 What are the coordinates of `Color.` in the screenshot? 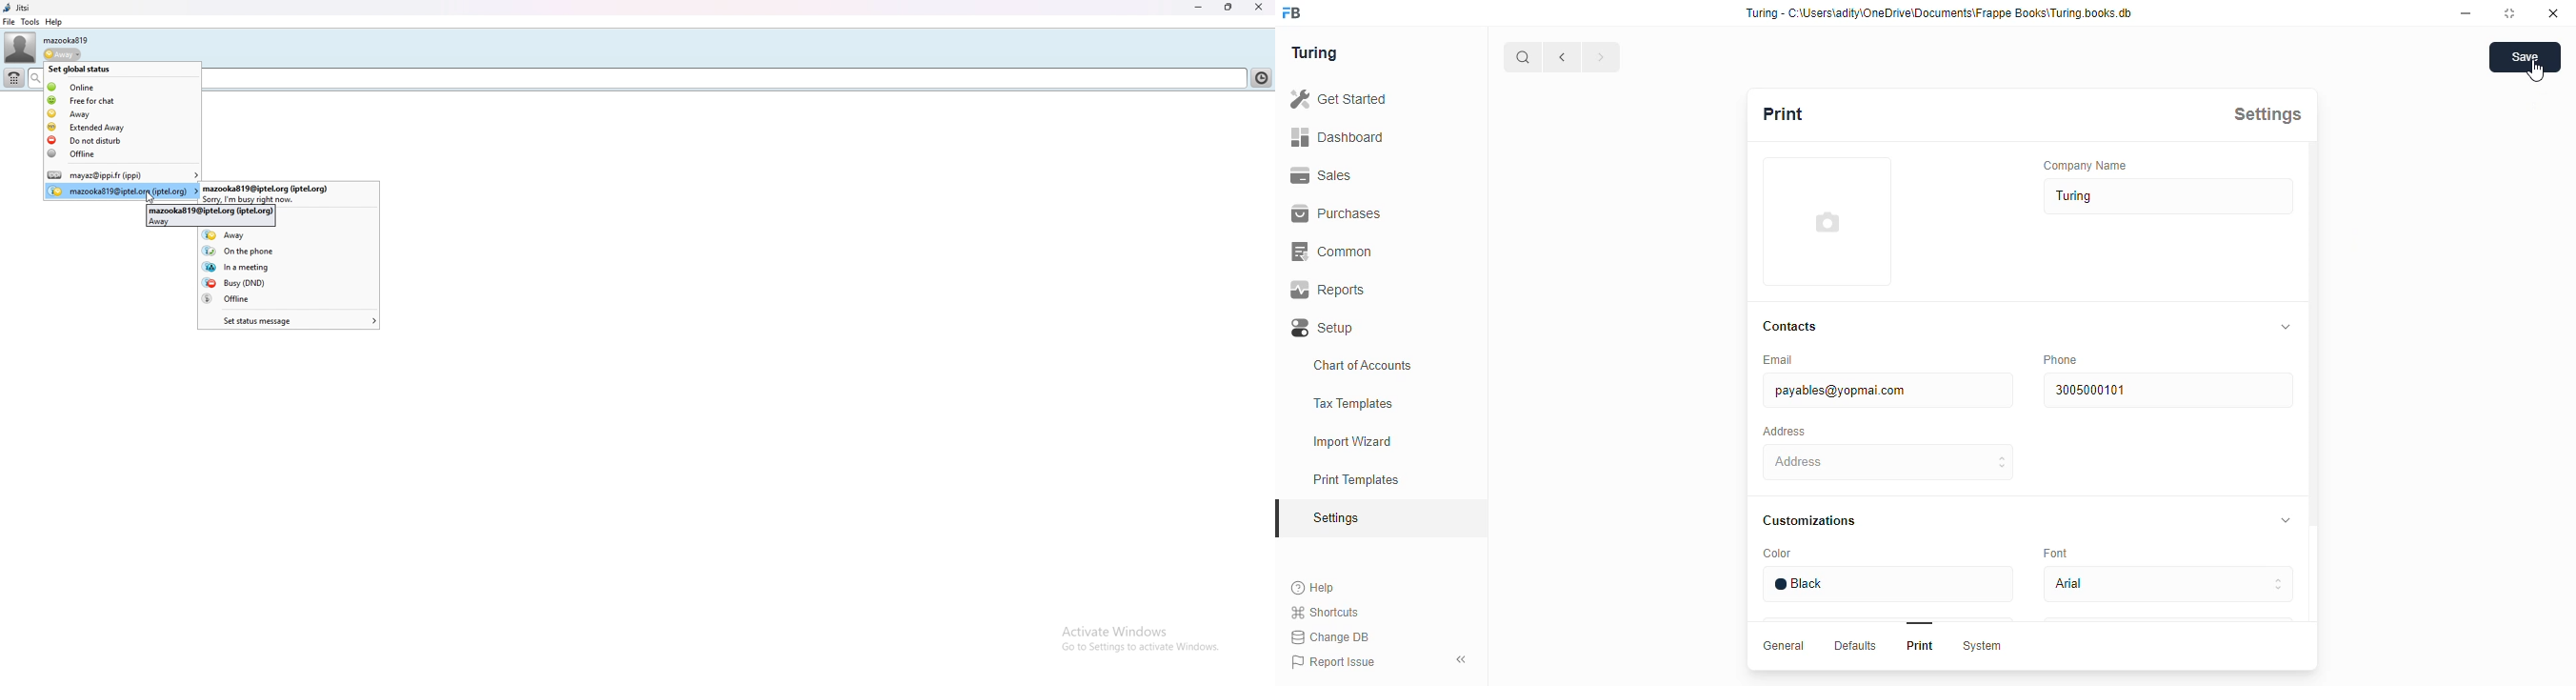 It's located at (1779, 555).